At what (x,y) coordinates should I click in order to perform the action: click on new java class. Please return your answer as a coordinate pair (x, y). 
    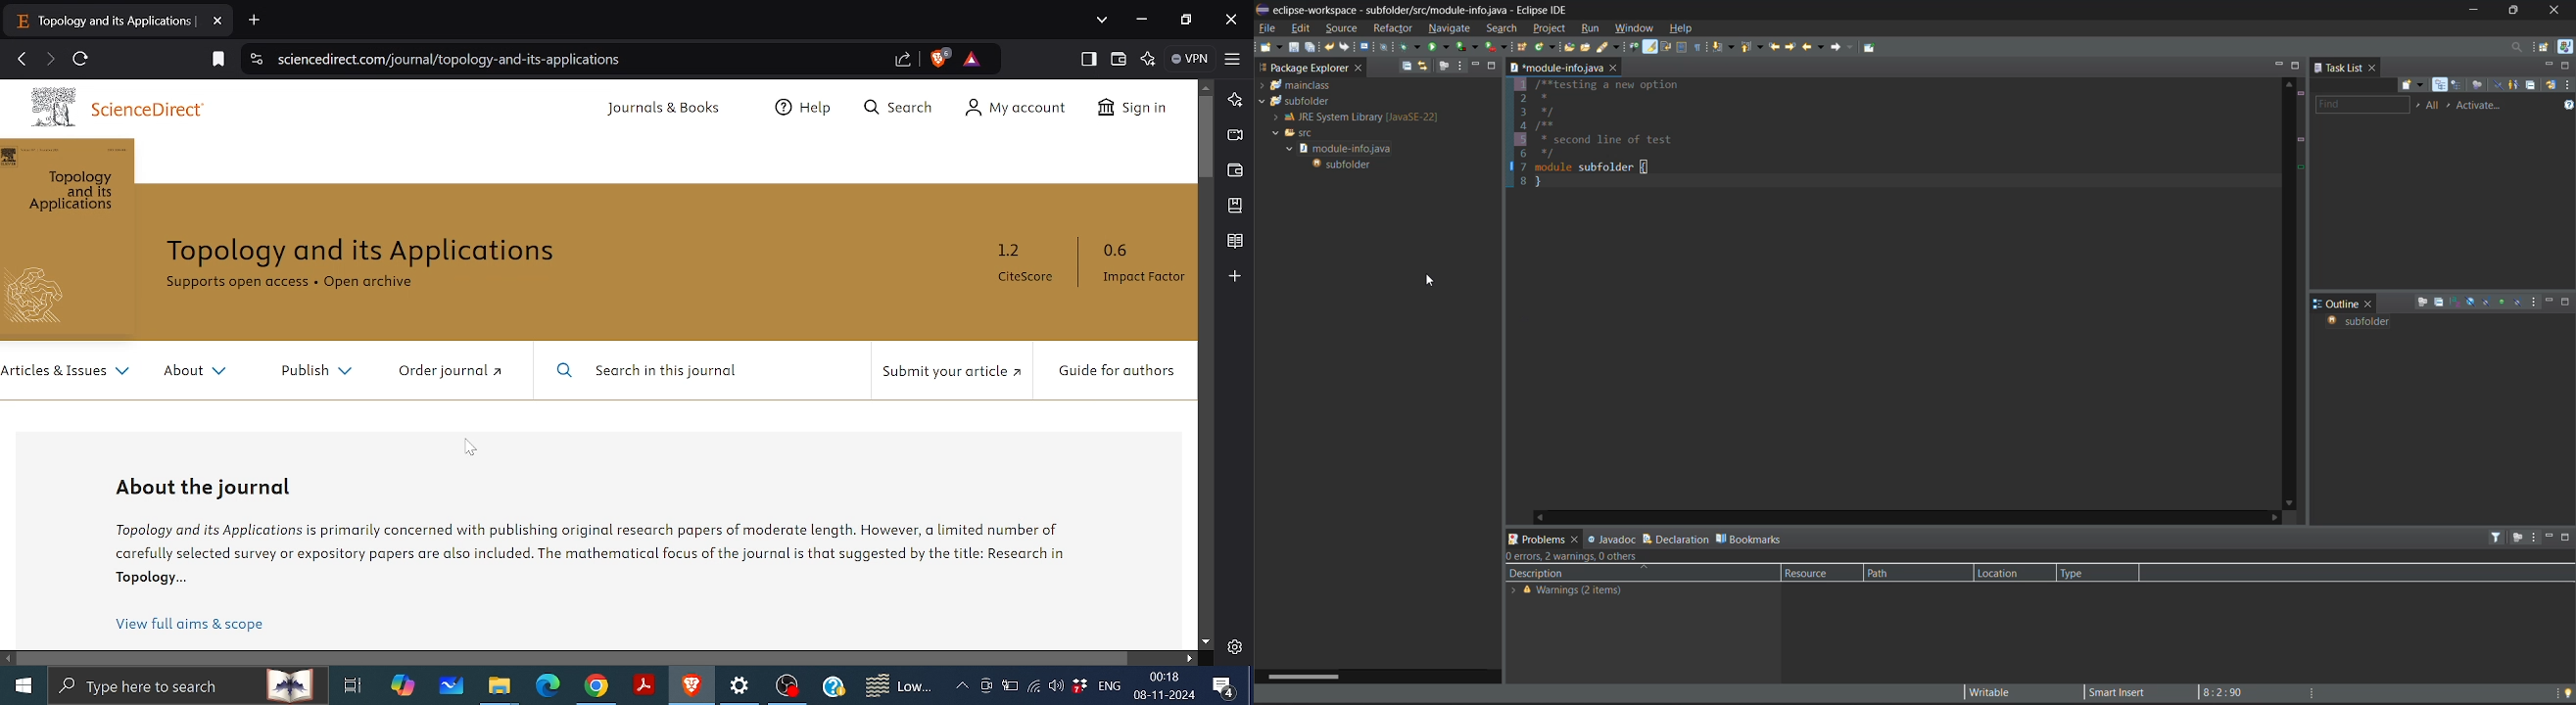
    Looking at the image, I should click on (1545, 46).